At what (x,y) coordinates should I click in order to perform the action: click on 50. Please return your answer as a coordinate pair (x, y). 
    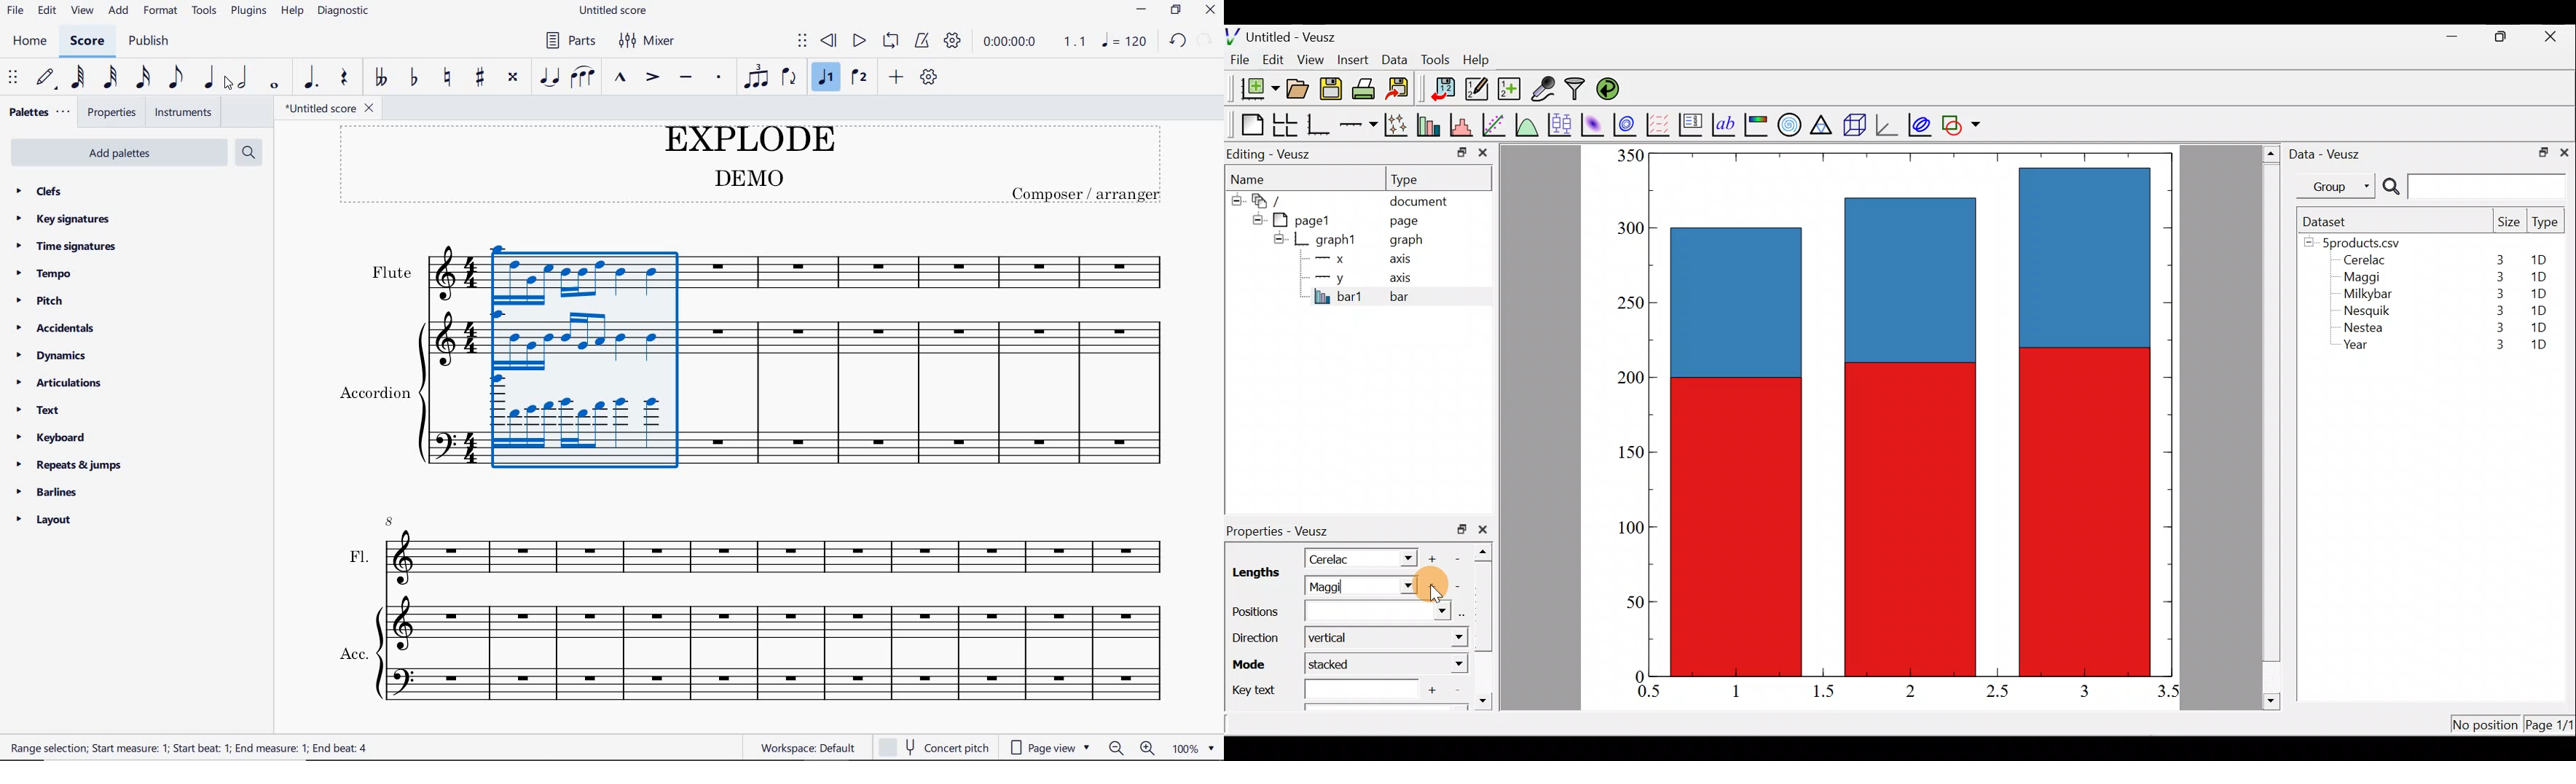
    Looking at the image, I should click on (1625, 605).